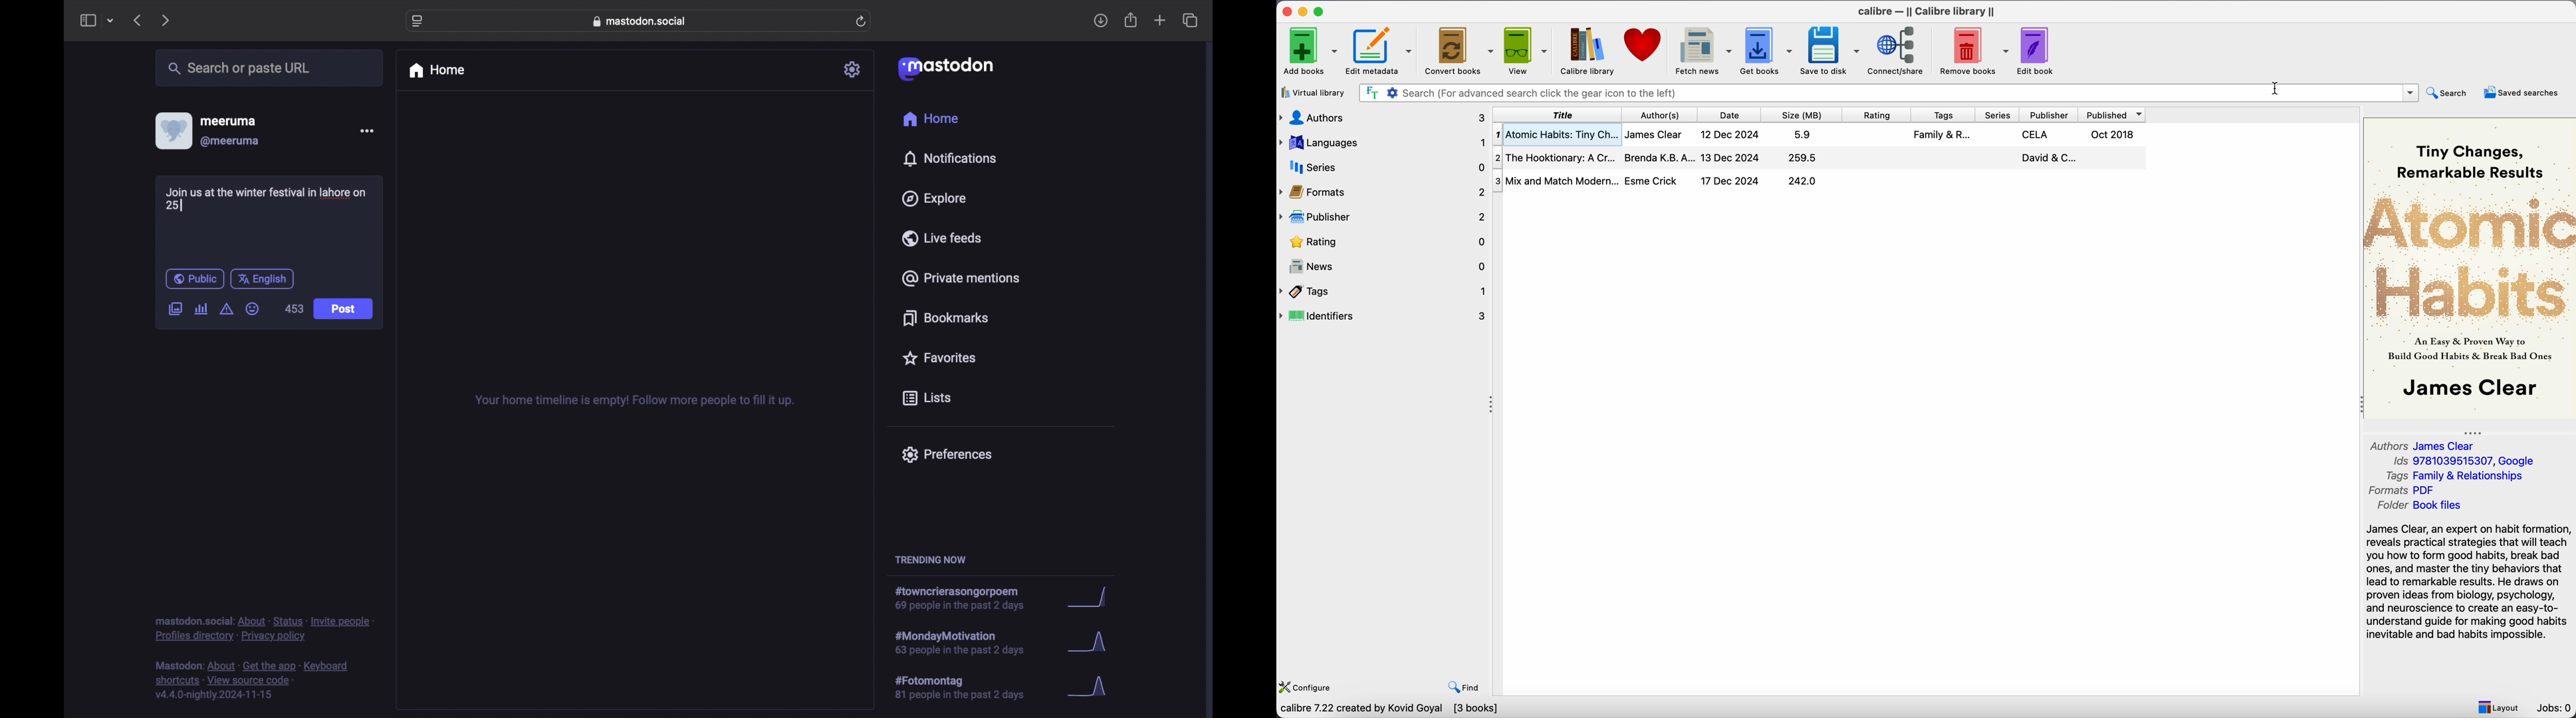 This screenshot has height=728, width=2576. What do you see at coordinates (1943, 134) in the screenshot?
I see `Family & R...` at bounding box center [1943, 134].